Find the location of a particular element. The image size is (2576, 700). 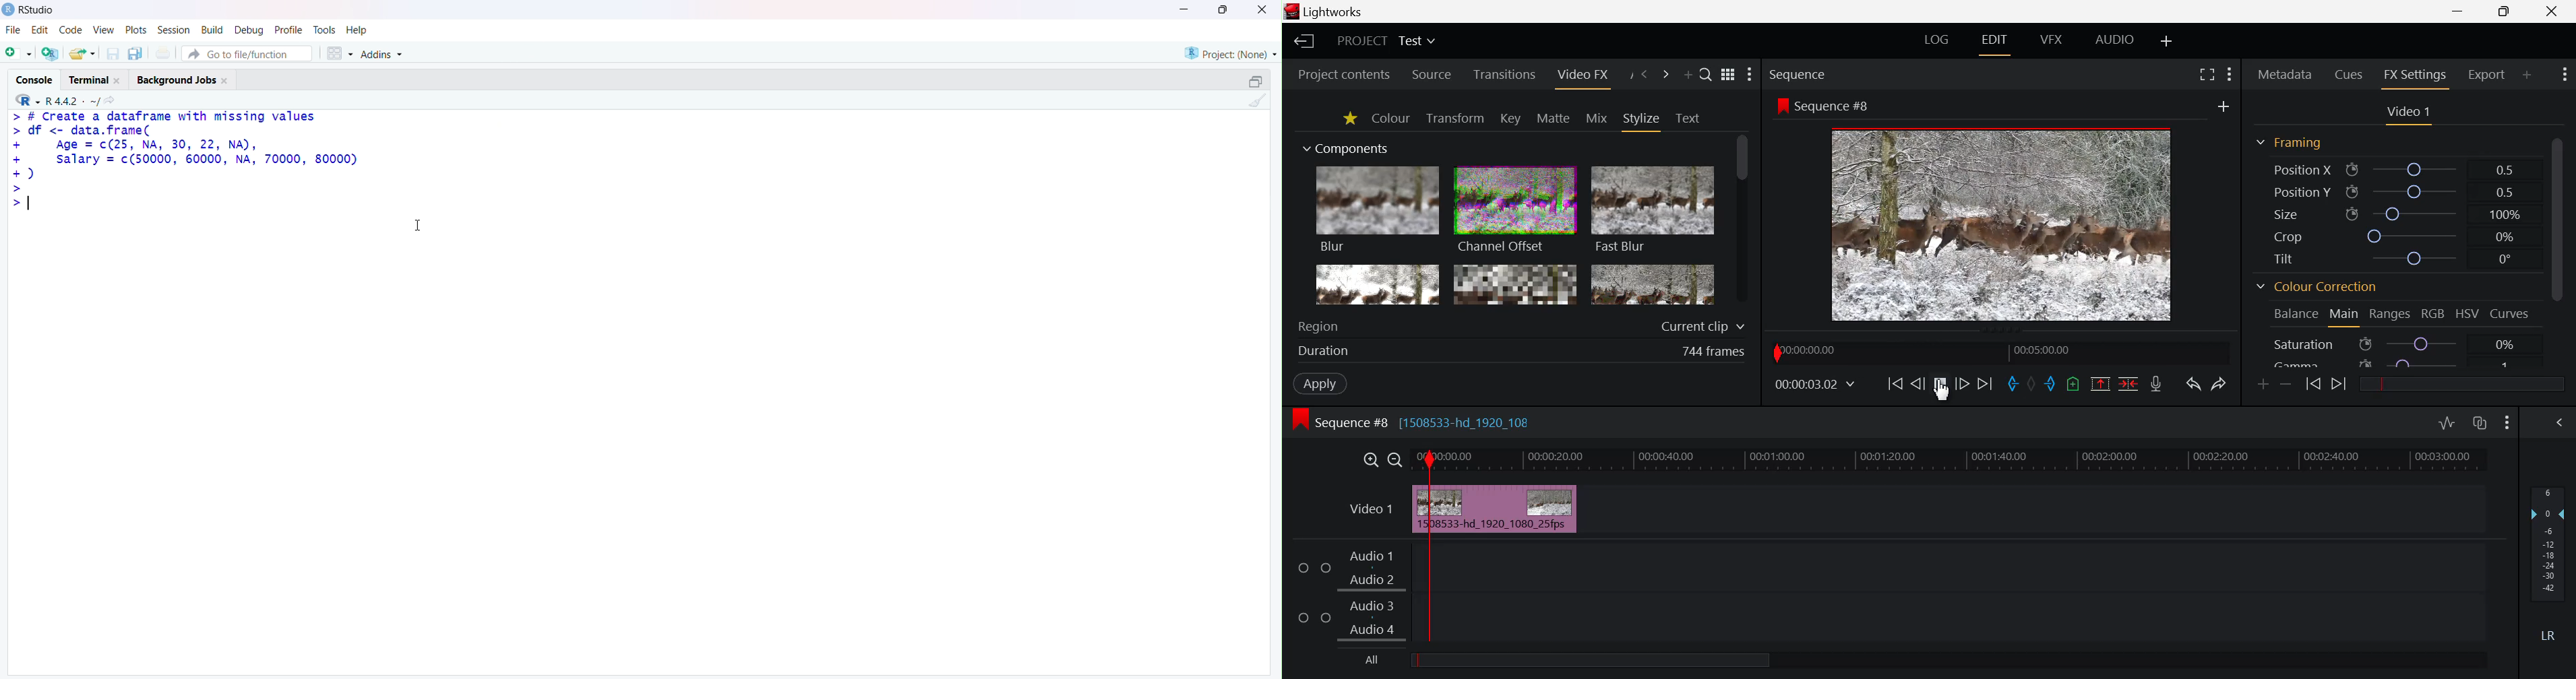

Video Settings is located at coordinates (2407, 114).